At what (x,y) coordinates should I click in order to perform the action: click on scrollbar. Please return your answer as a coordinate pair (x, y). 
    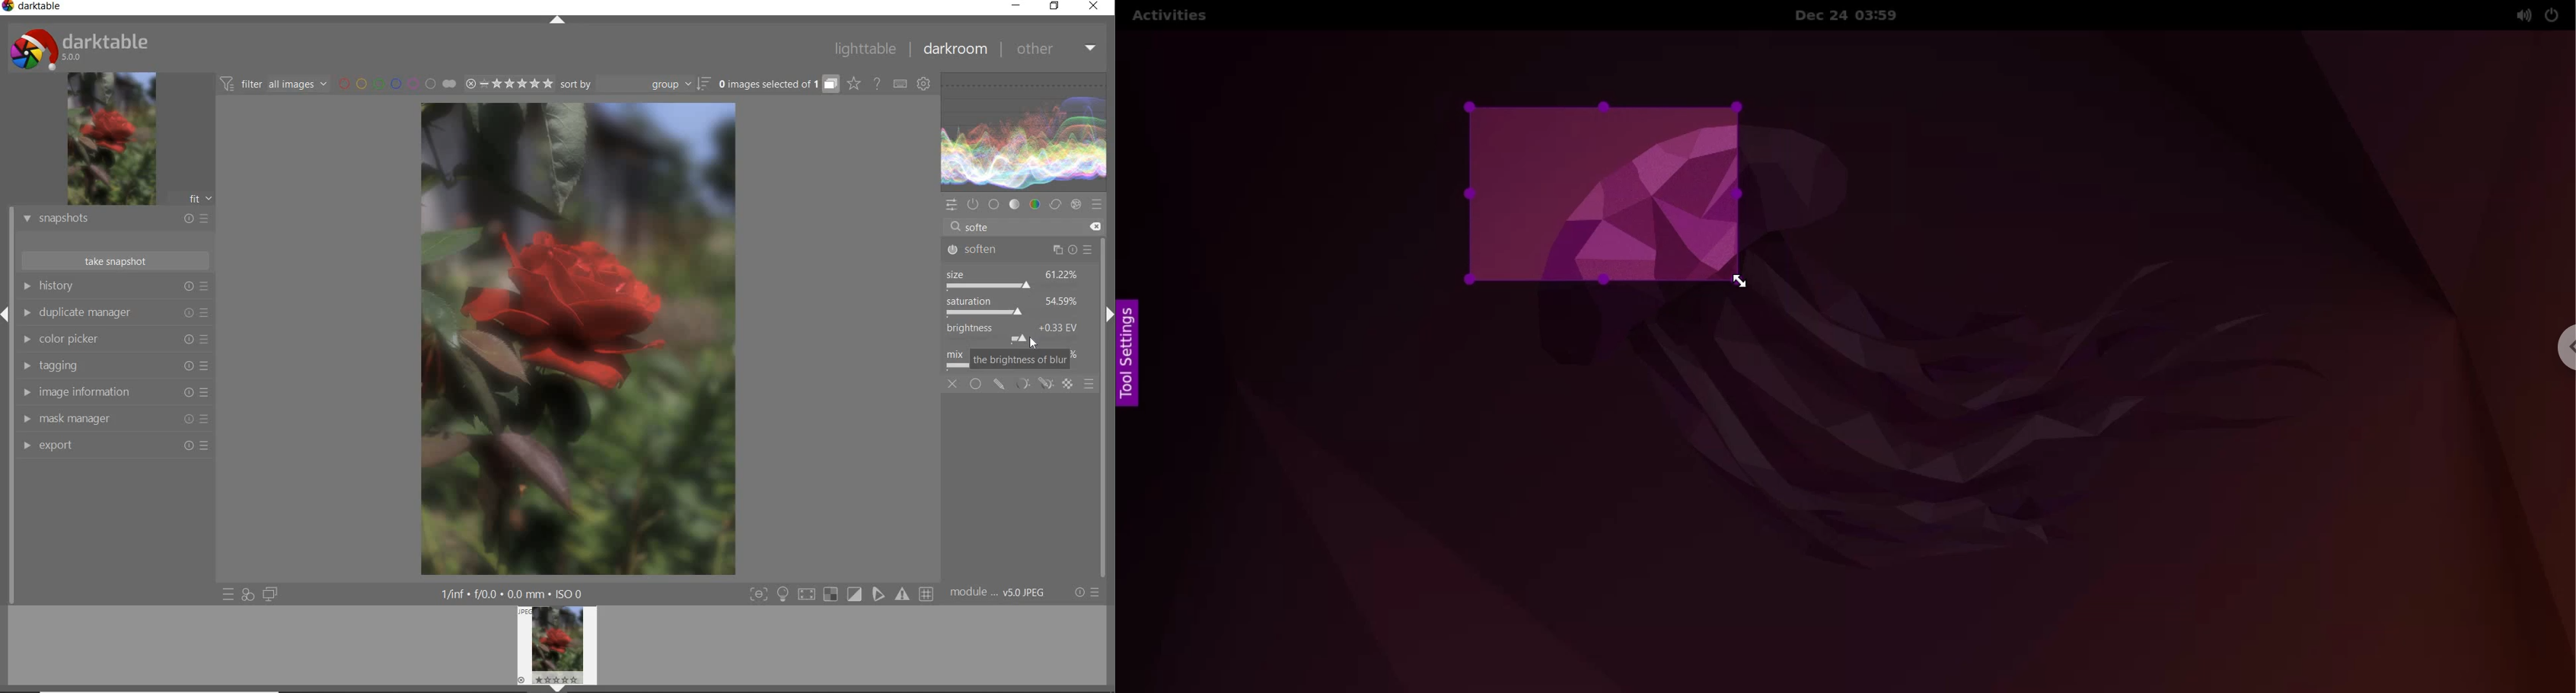
    Looking at the image, I should click on (1103, 361).